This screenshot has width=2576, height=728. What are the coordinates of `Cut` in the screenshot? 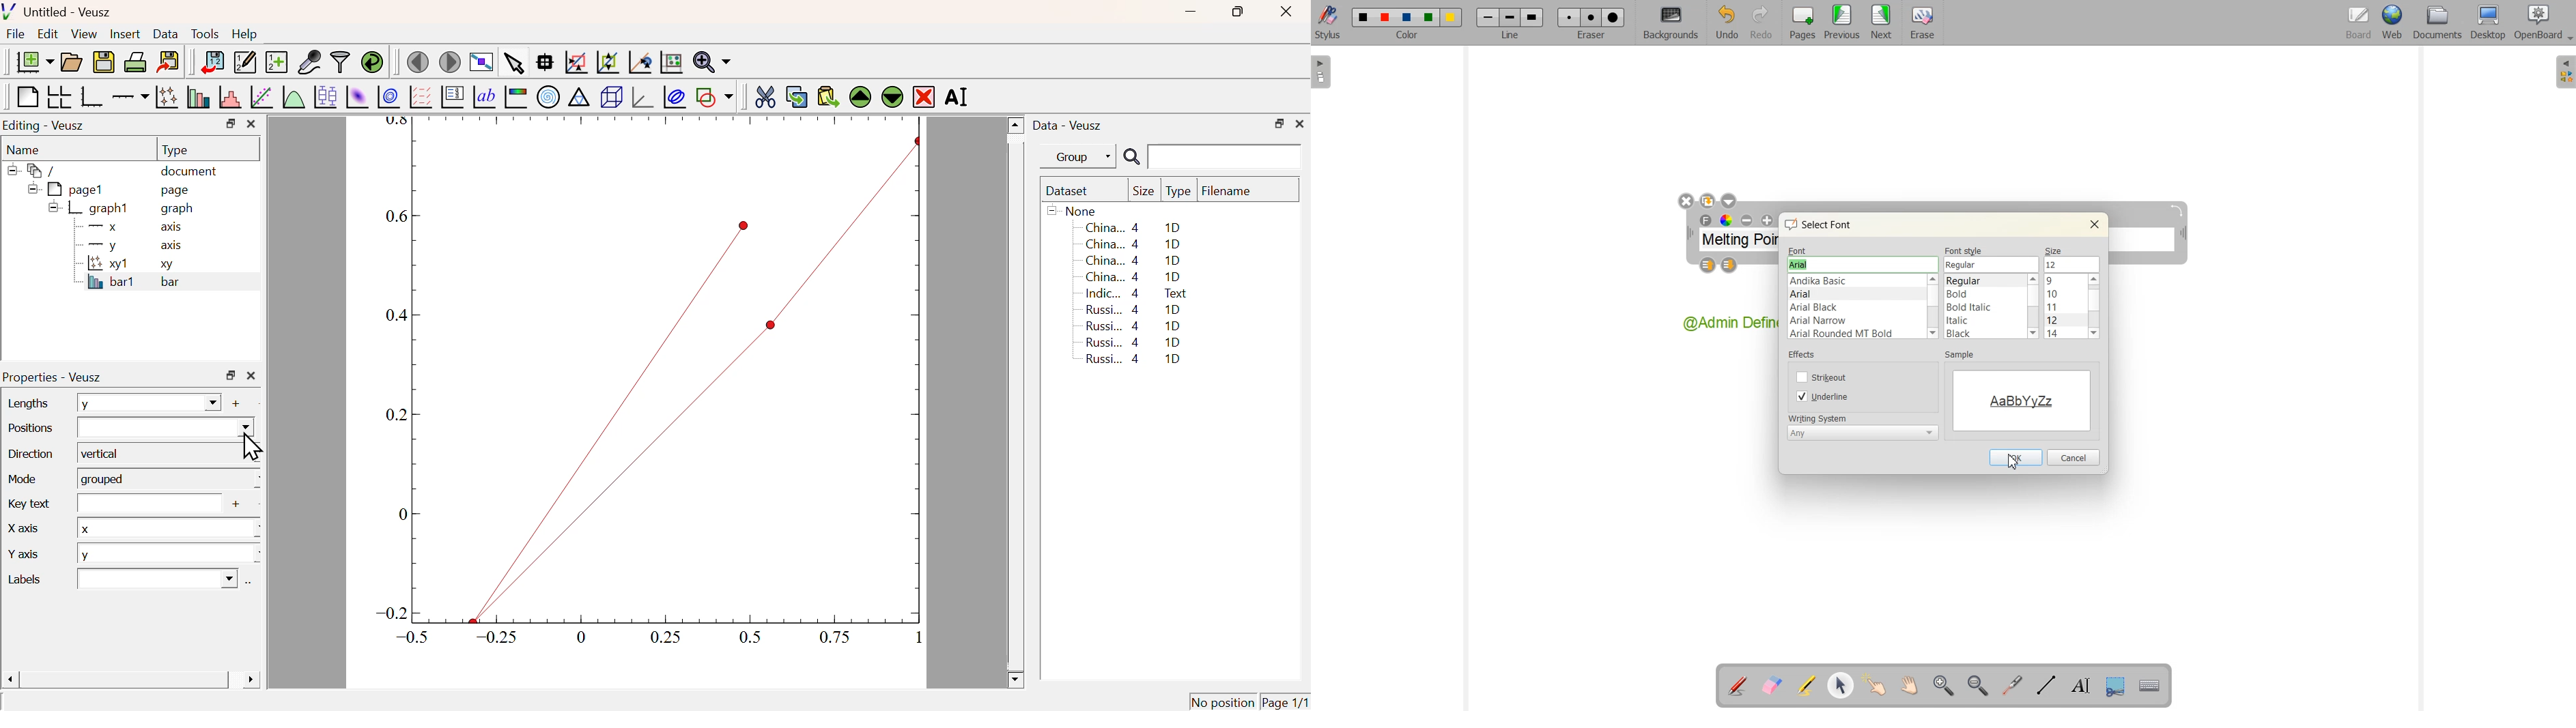 It's located at (765, 96).